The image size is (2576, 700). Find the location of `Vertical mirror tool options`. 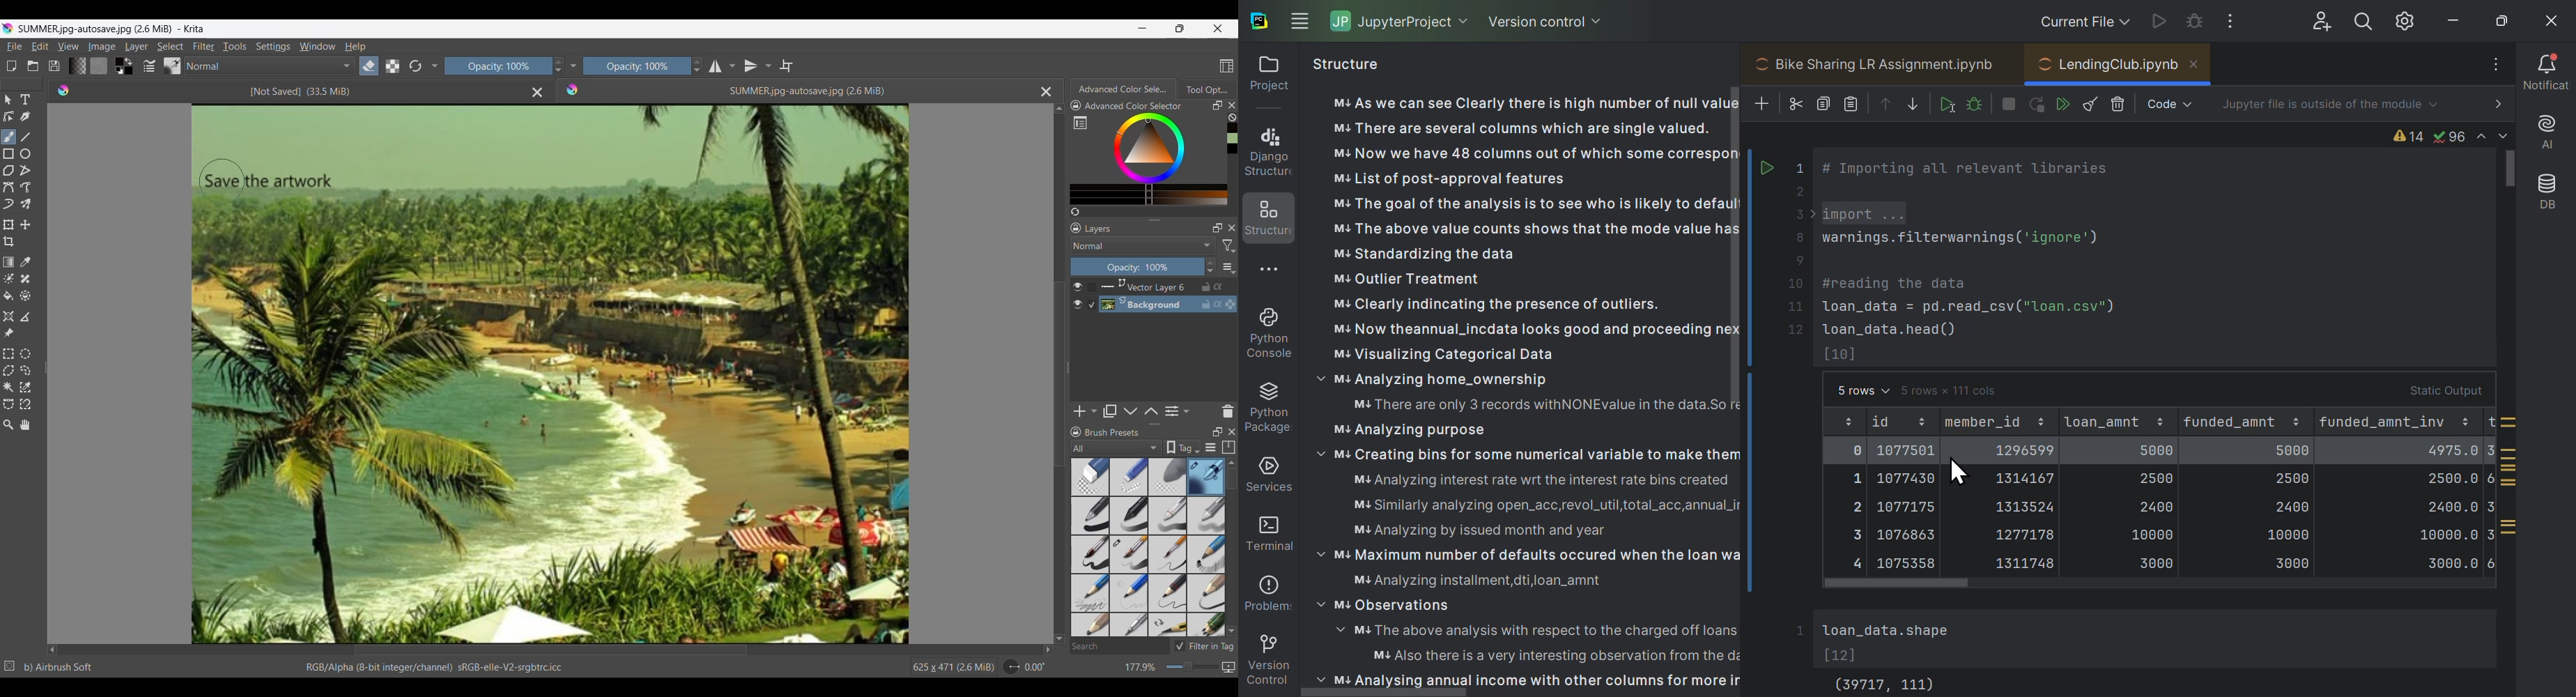

Vertical mirror tool options is located at coordinates (758, 66).